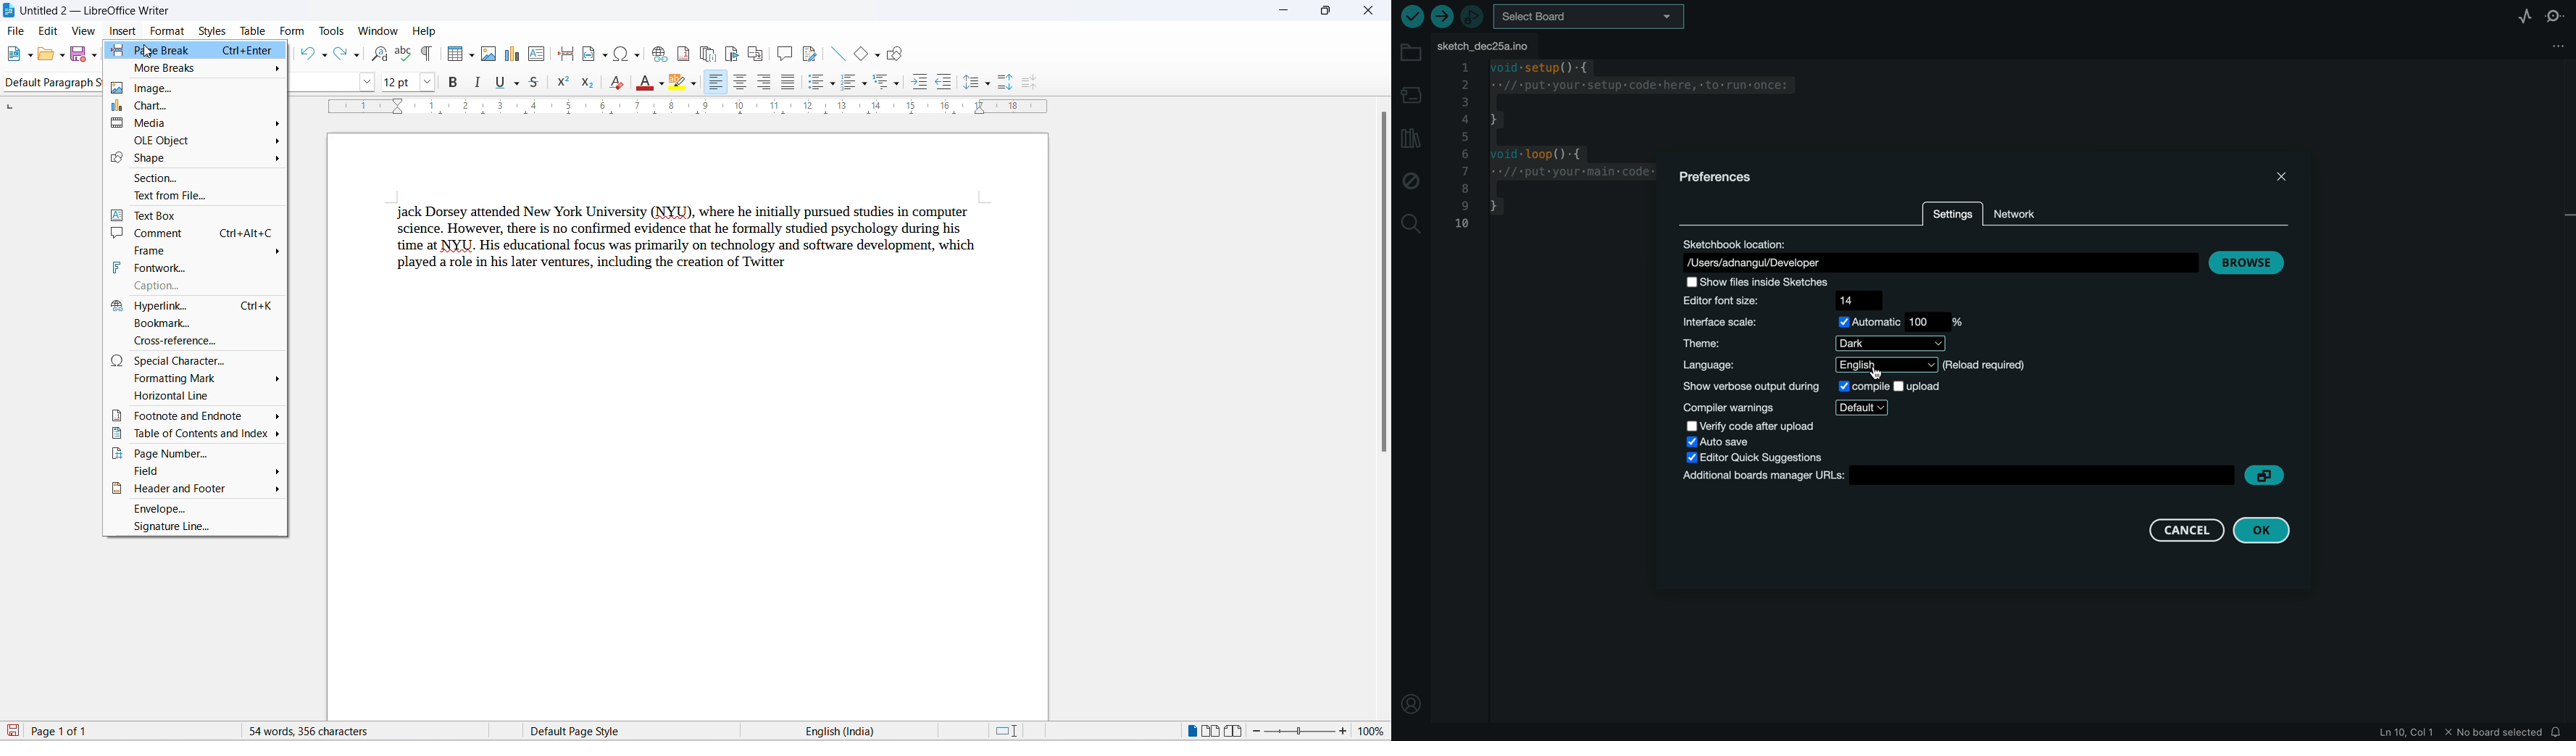  What do you see at coordinates (538, 86) in the screenshot?
I see `strike through` at bounding box center [538, 86].